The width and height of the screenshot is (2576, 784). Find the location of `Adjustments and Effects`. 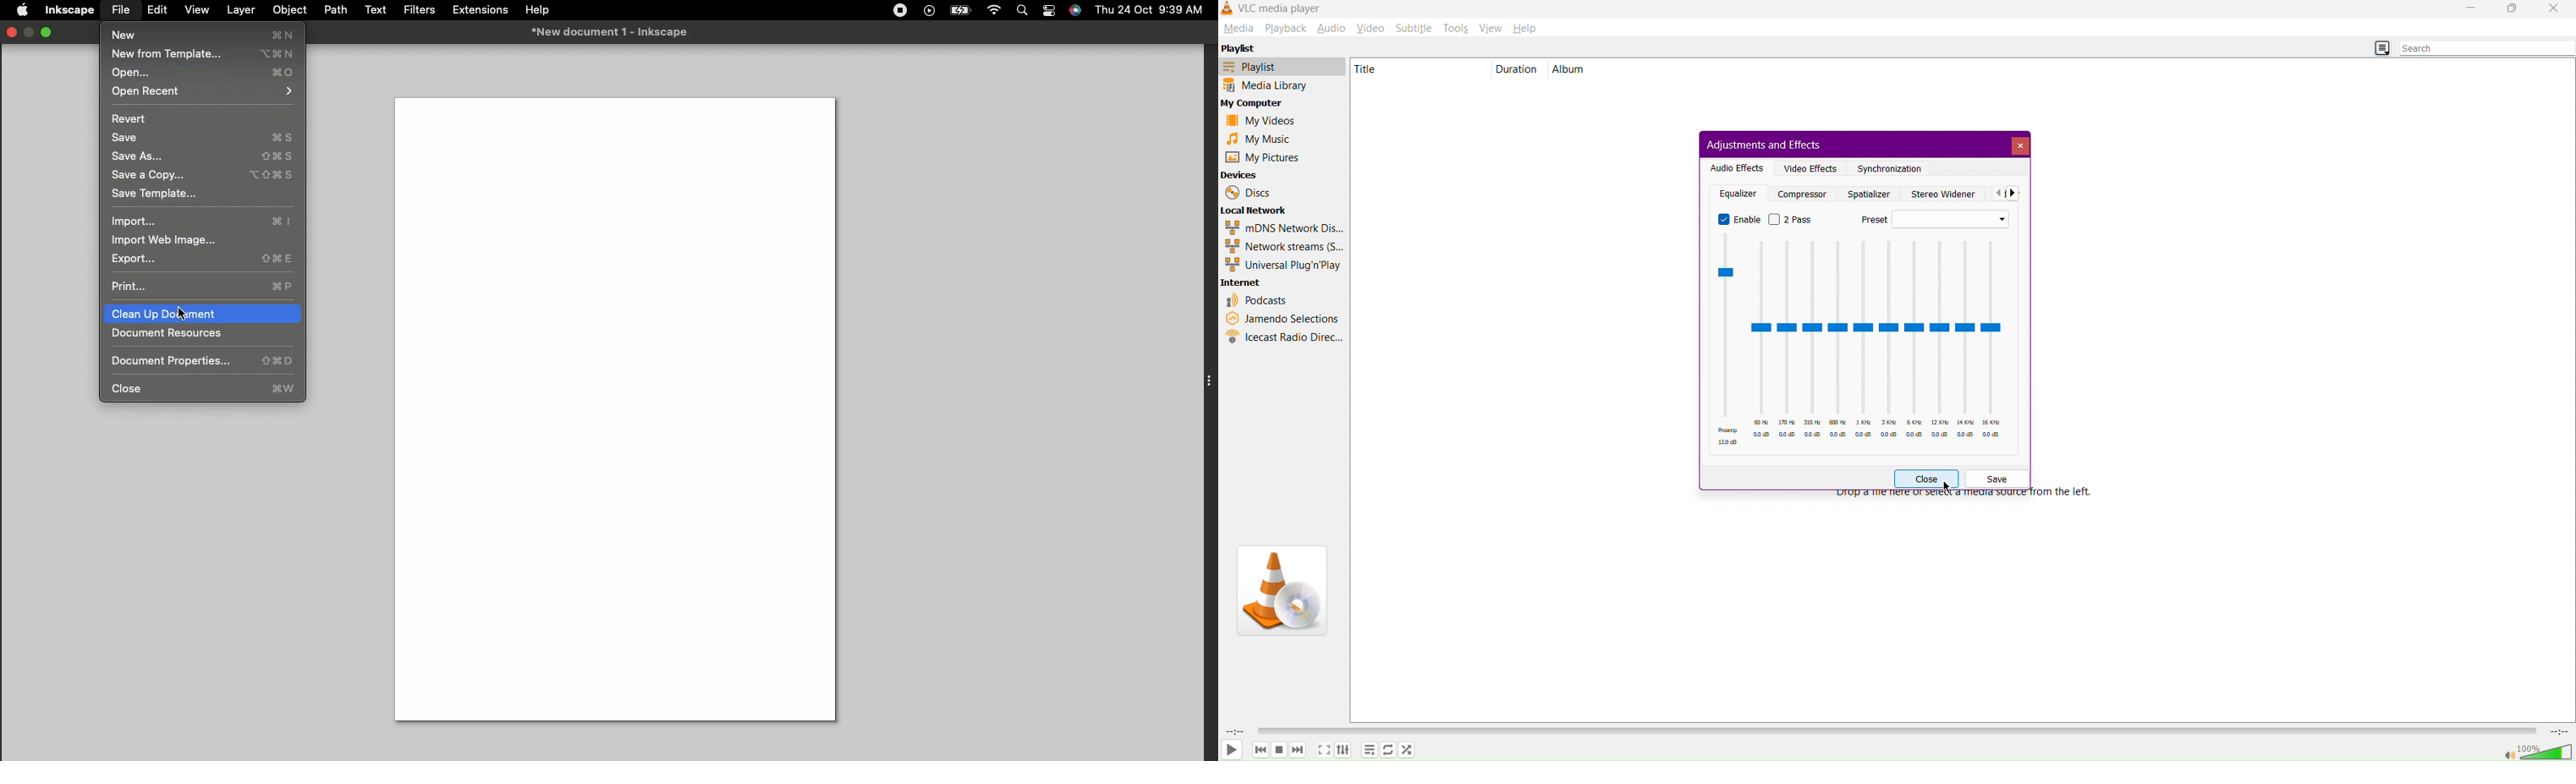

Adjustments and Effects is located at coordinates (1769, 145).